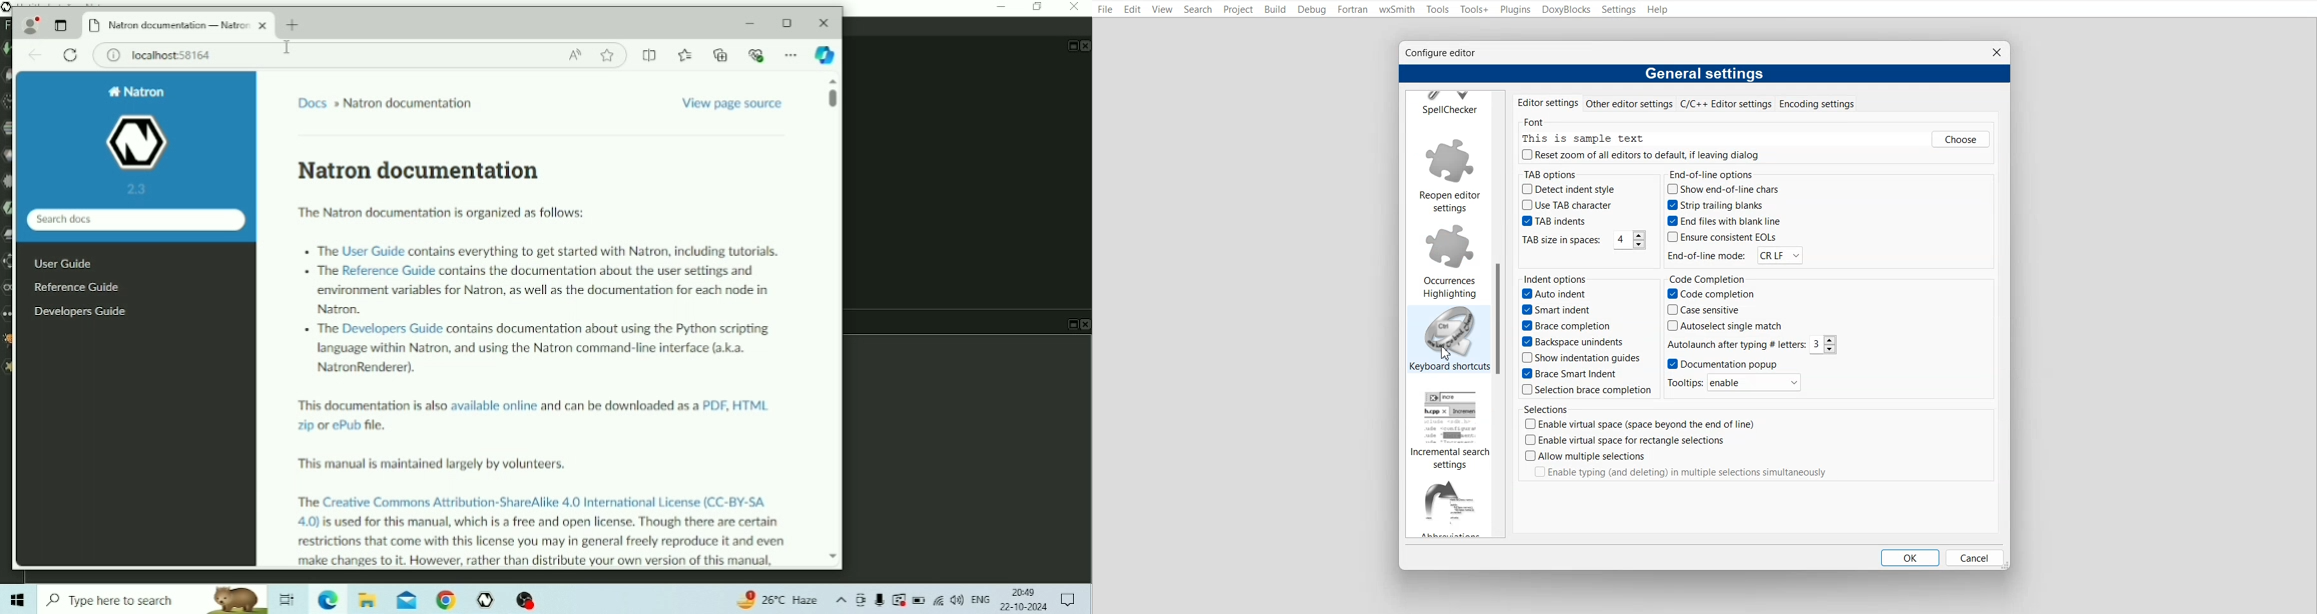  Describe the element at coordinates (1163, 9) in the screenshot. I see `View` at that location.